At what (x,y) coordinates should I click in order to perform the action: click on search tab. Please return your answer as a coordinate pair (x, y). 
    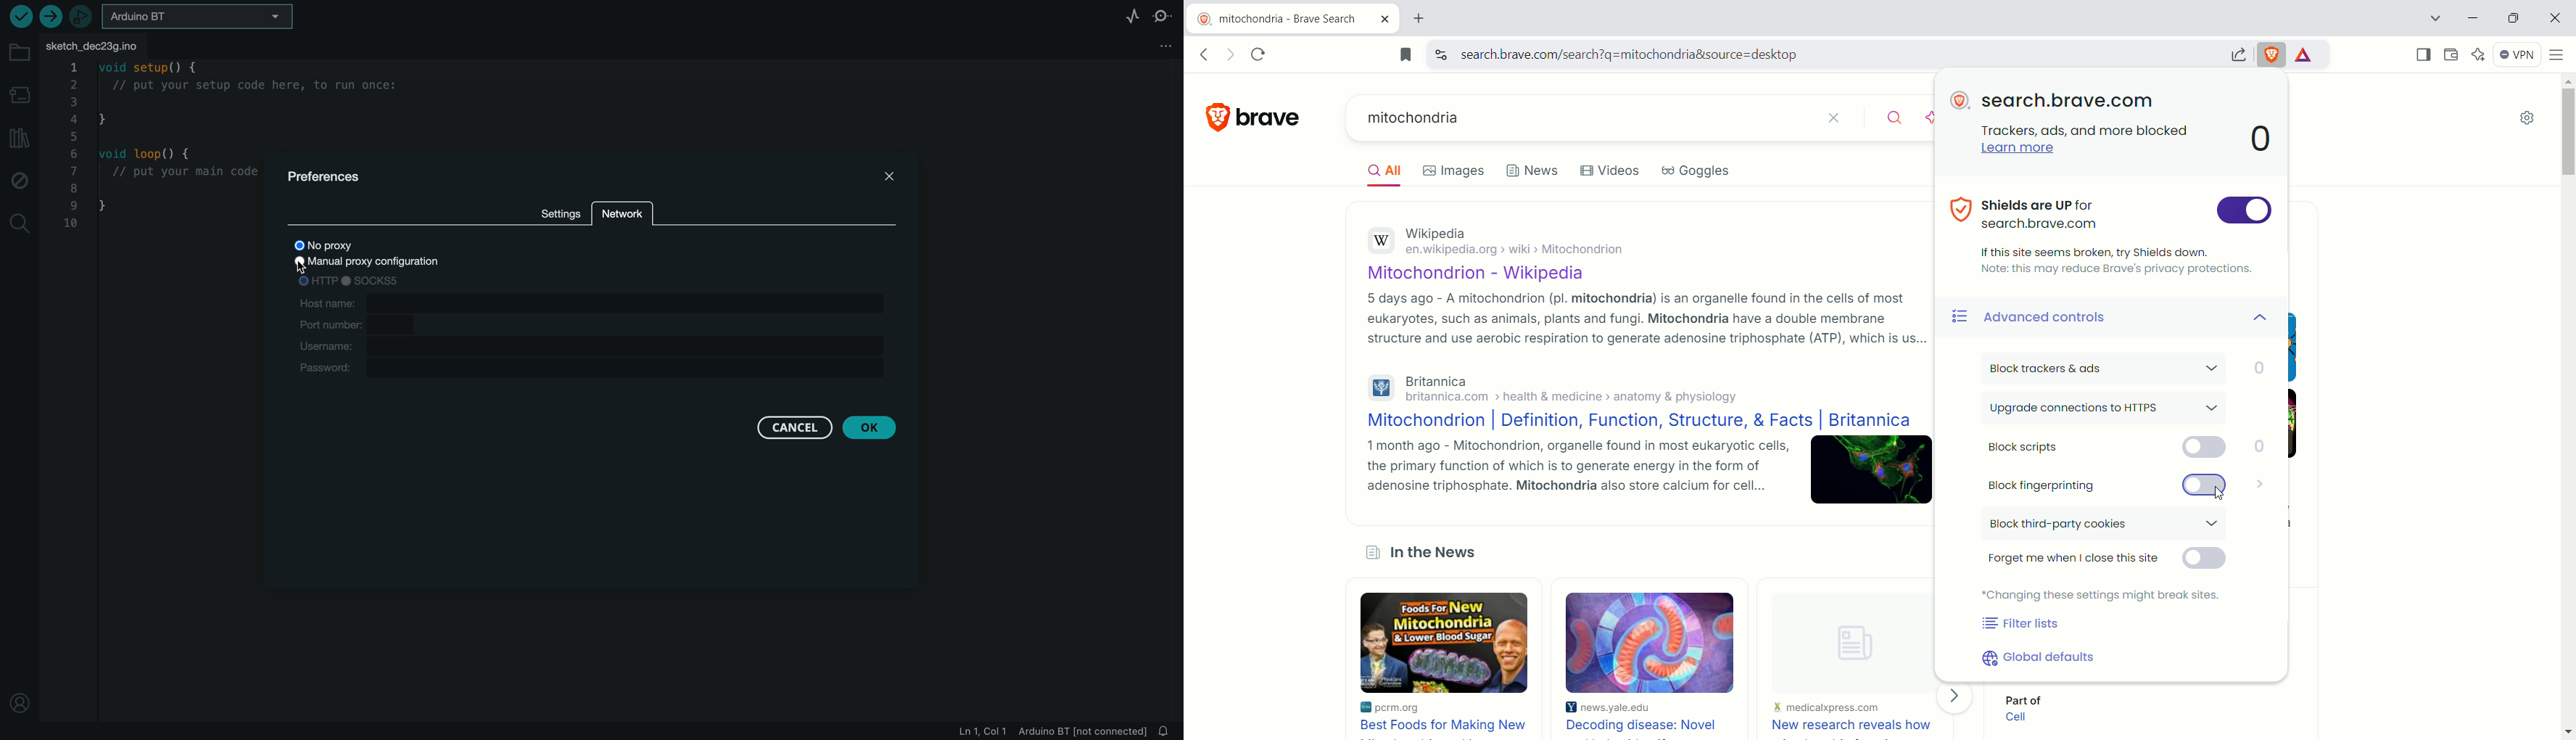
    Looking at the image, I should click on (2434, 20).